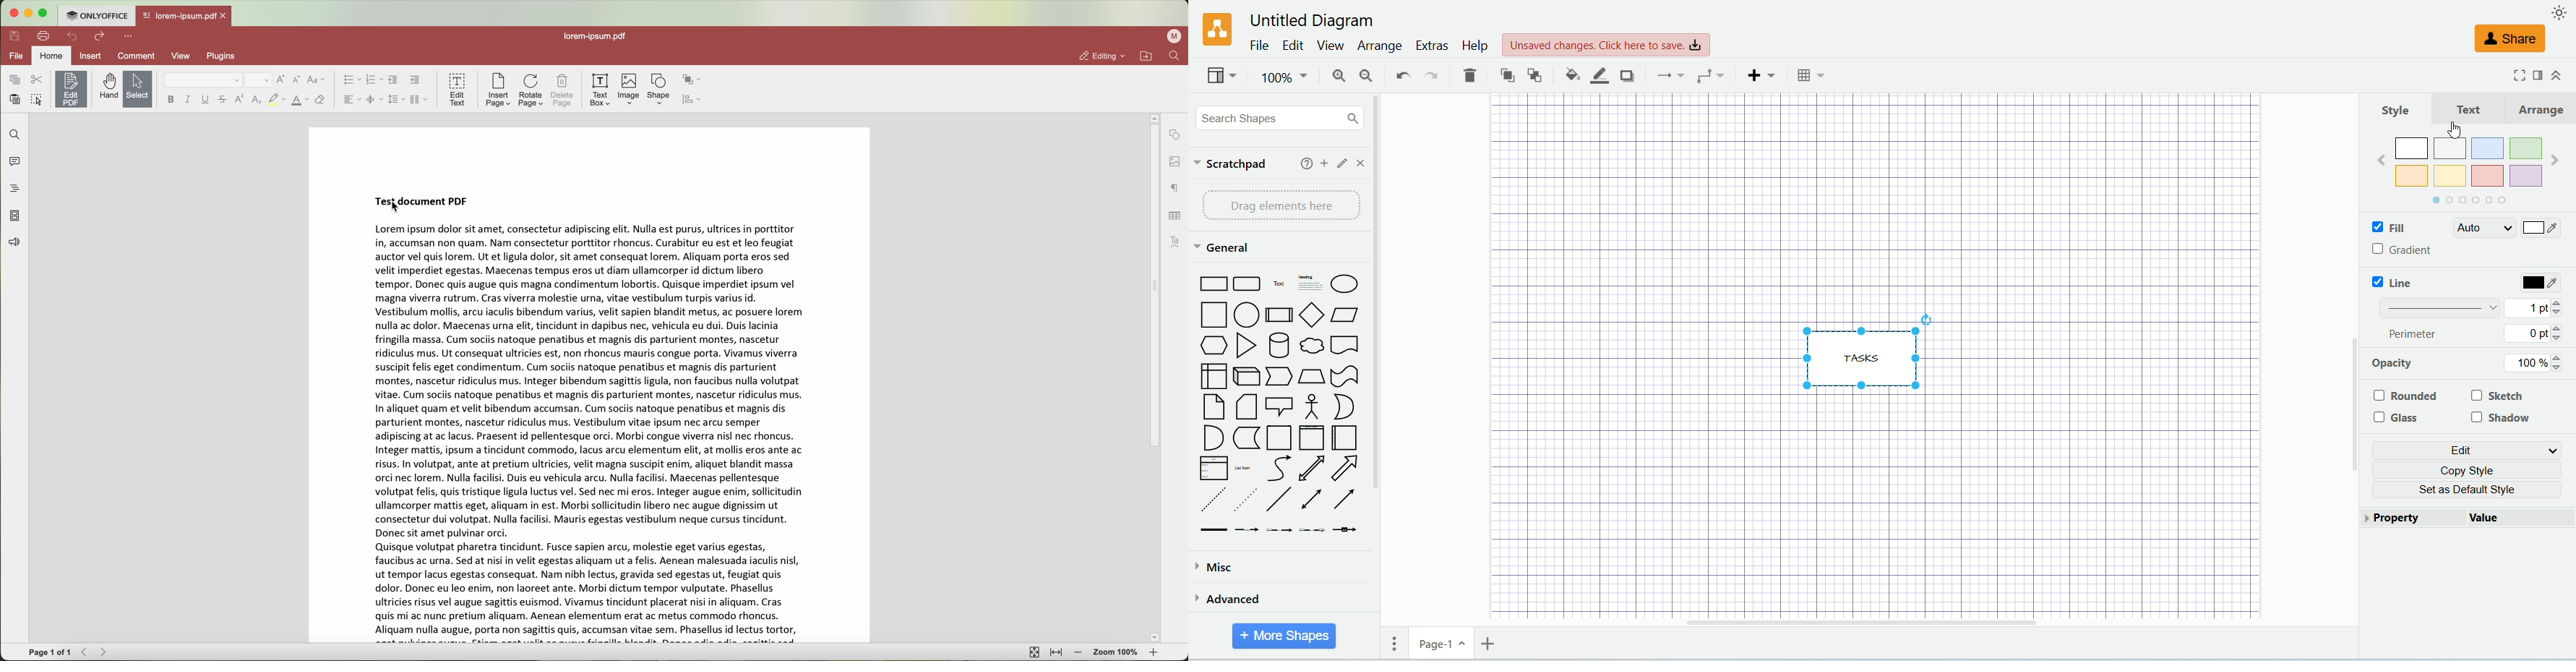 The height and width of the screenshot is (672, 2576). I want to click on Arrow, so click(1345, 468).